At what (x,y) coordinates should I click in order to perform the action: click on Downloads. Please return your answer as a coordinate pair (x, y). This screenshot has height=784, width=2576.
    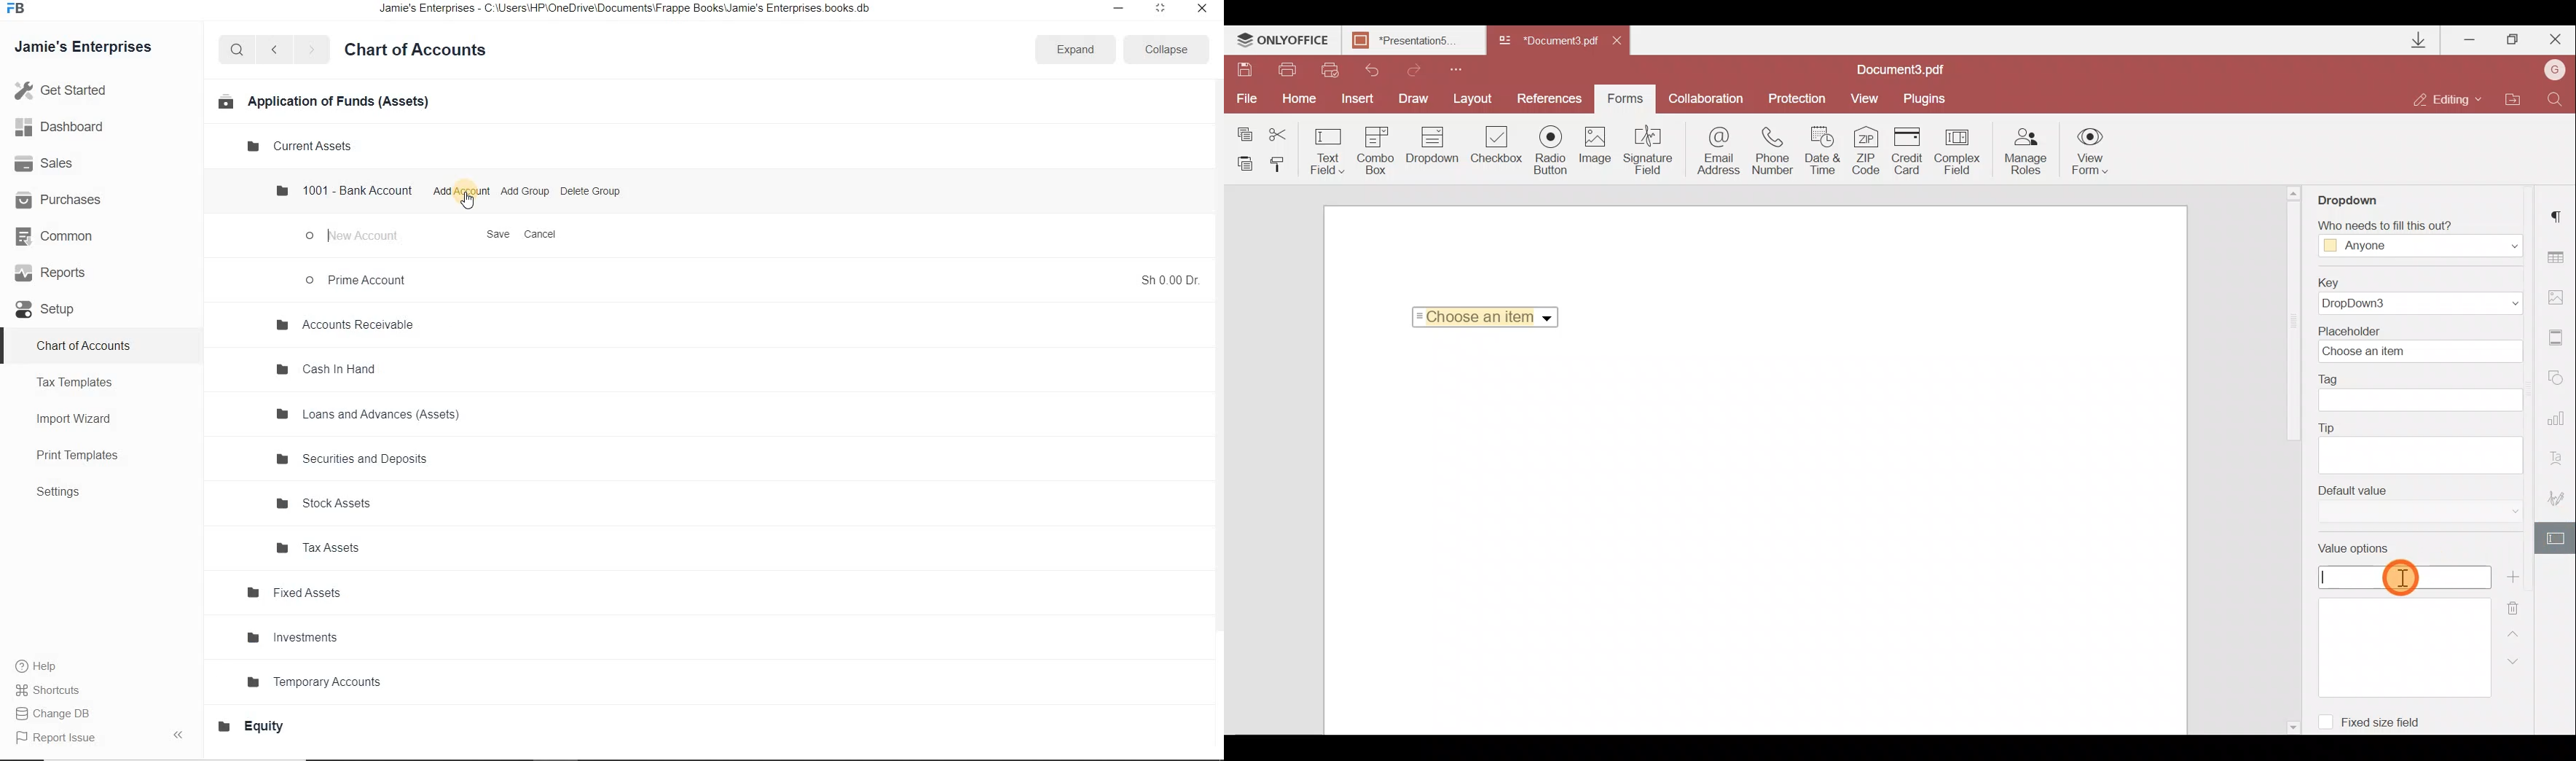
    Looking at the image, I should click on (2421, 40).